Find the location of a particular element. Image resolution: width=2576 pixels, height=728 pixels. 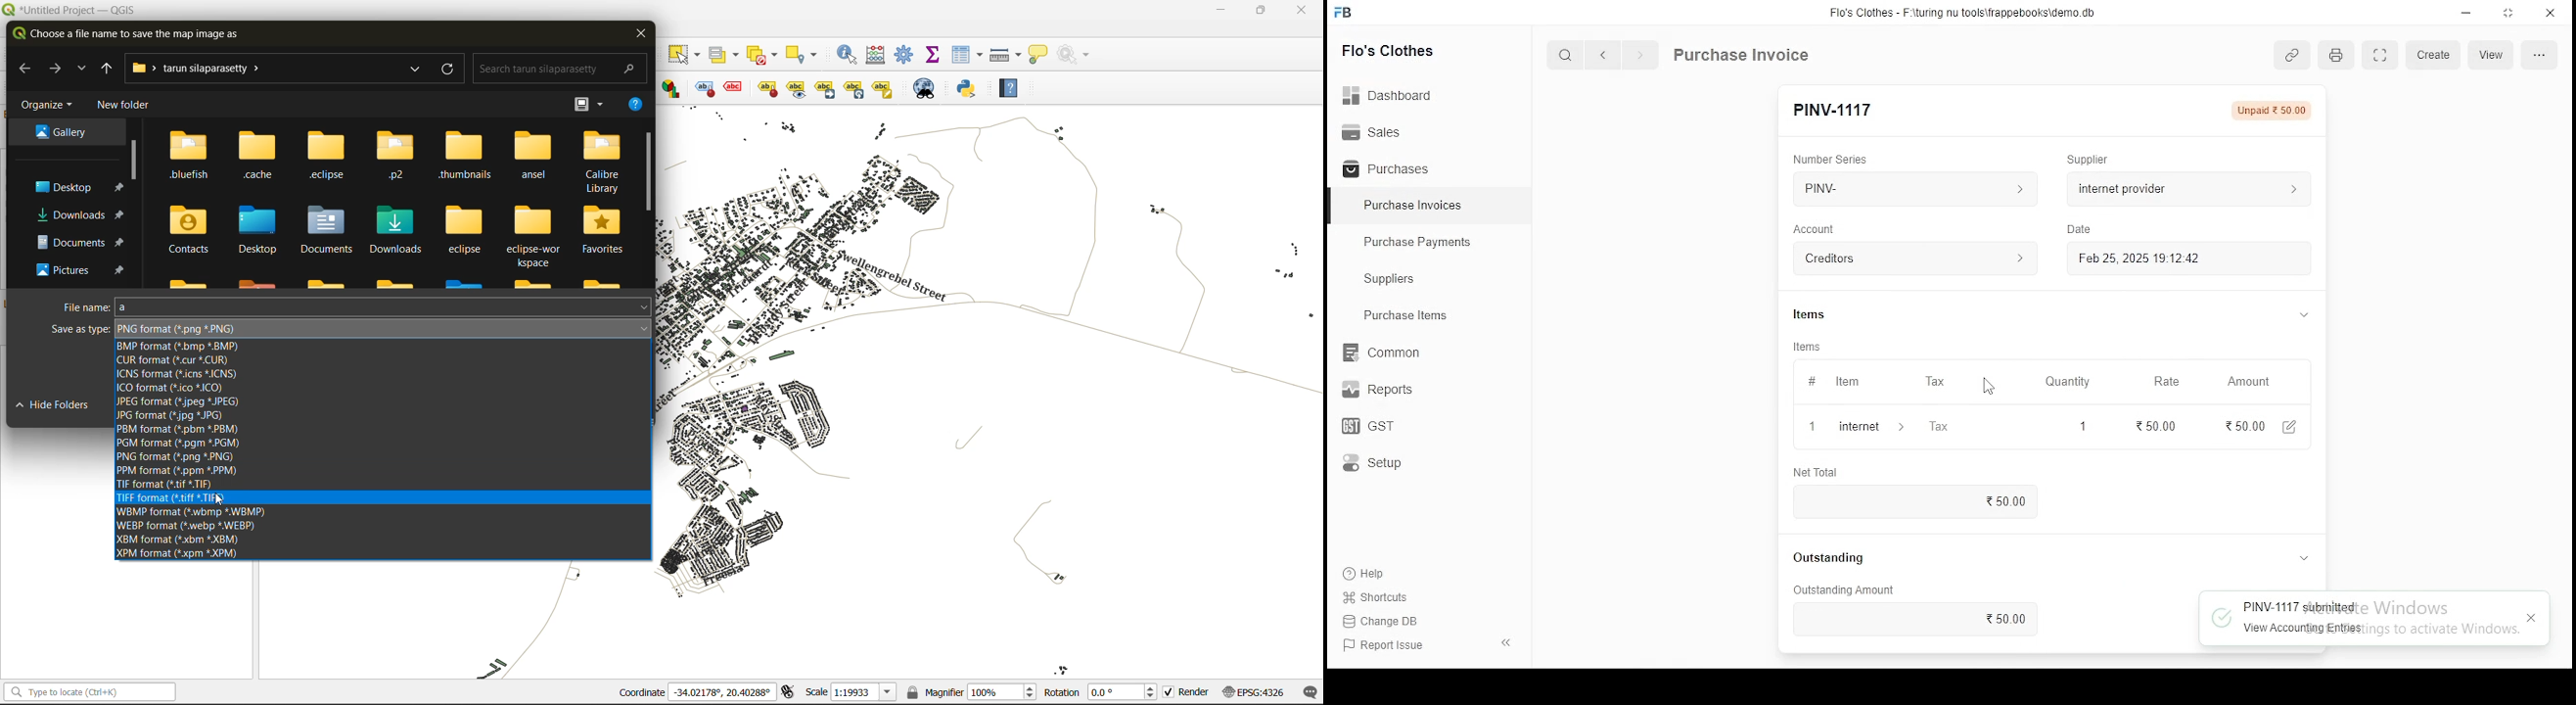

toolbox is located at coordinates (907, 55).